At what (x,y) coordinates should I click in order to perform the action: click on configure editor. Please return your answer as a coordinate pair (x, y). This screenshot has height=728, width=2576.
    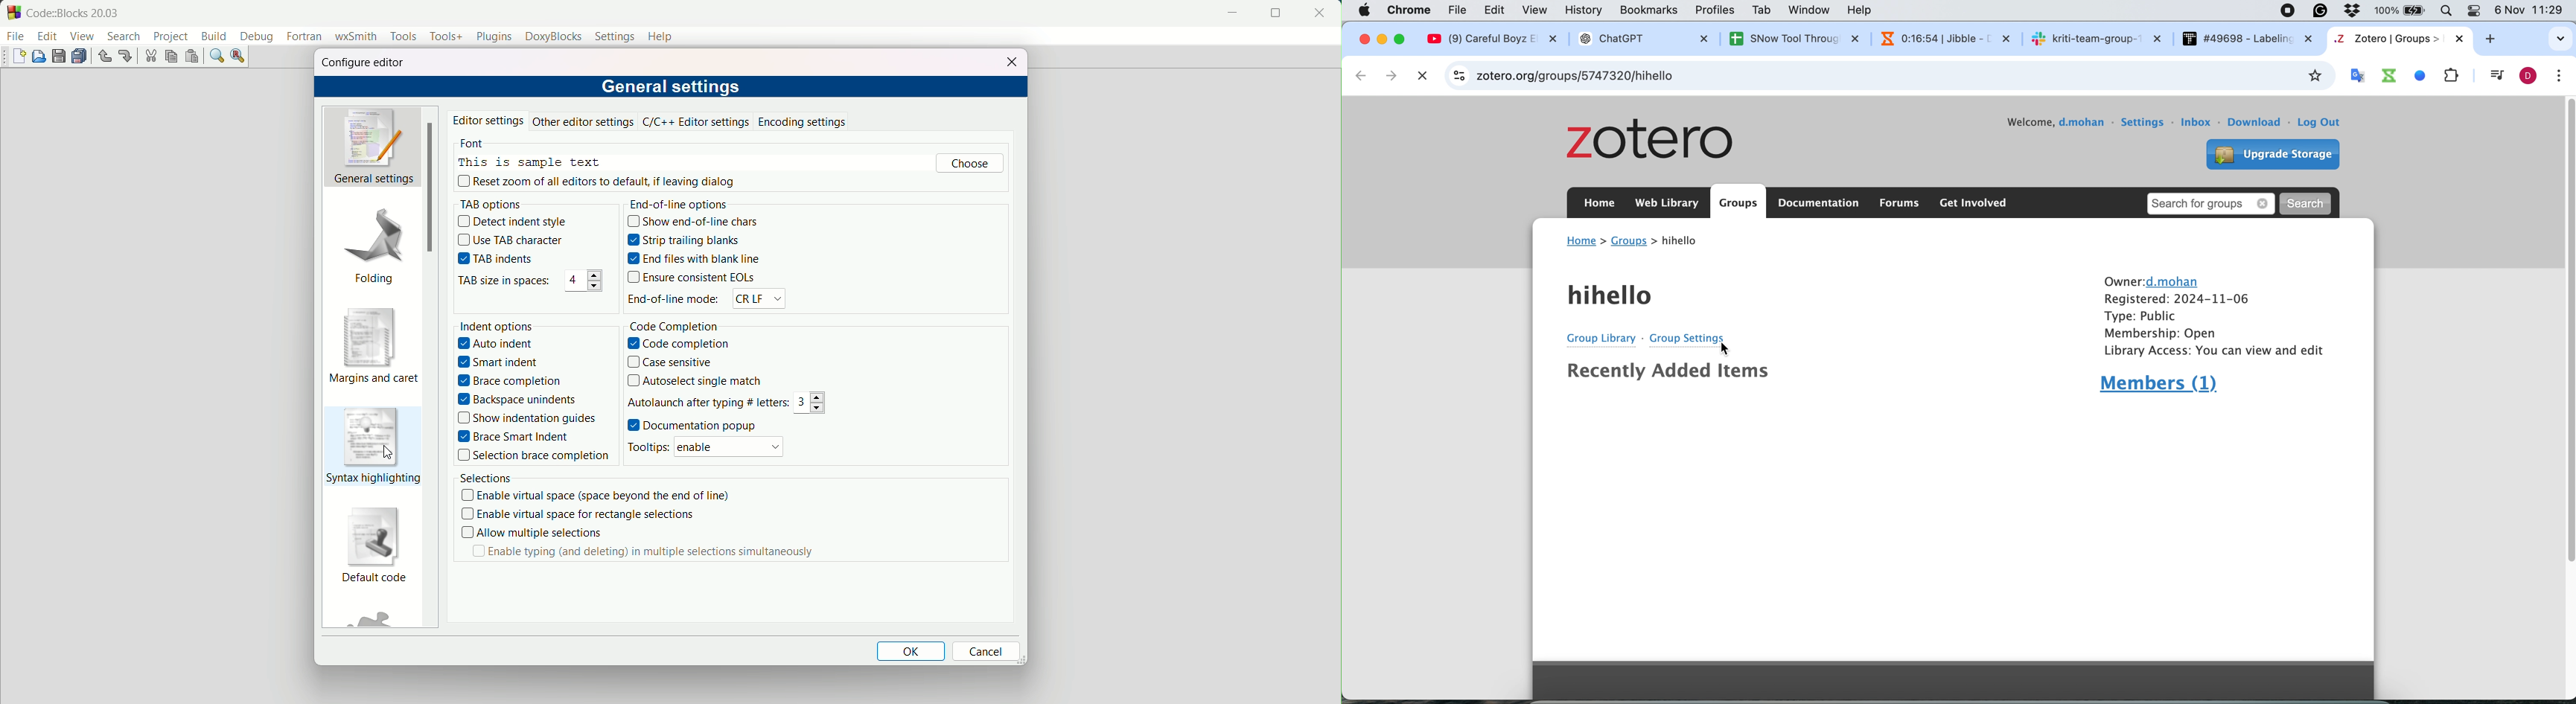
    Looking at the image, I should click on (363, 63).